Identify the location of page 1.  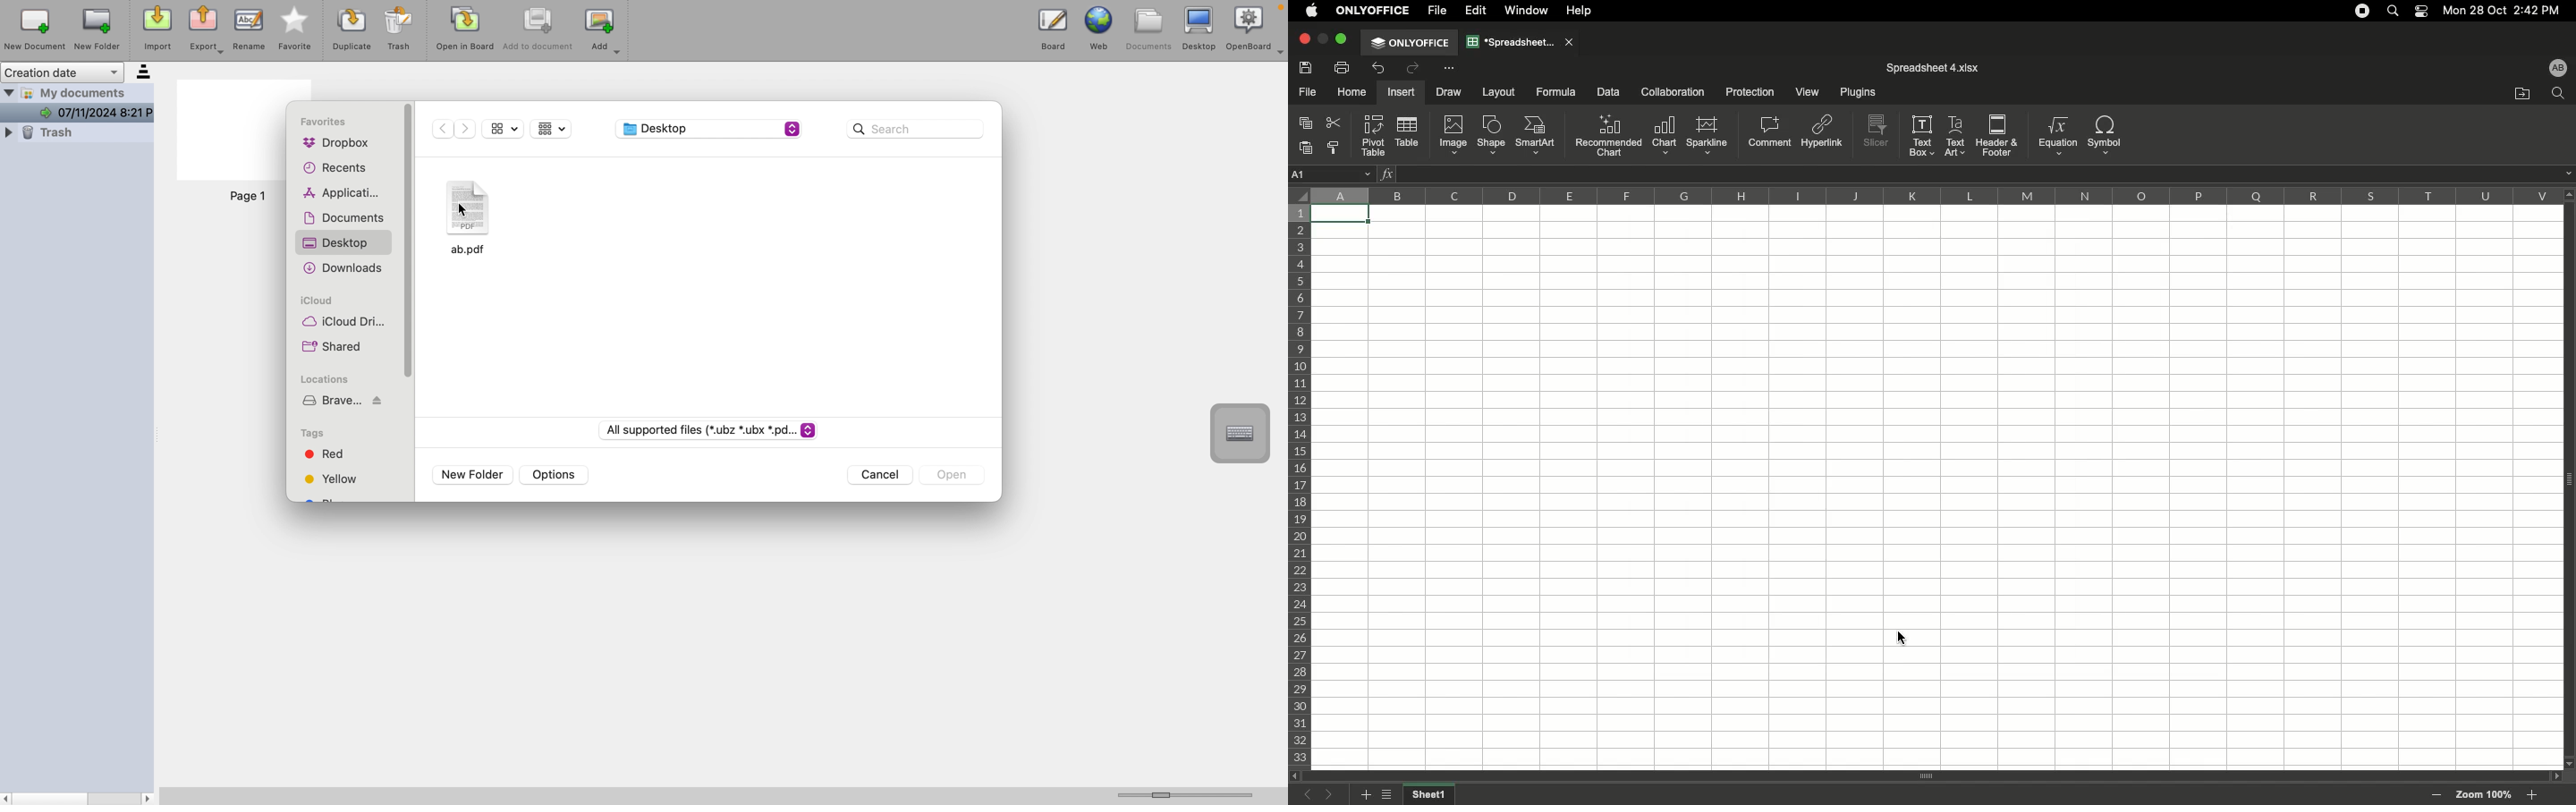
(248, 197).